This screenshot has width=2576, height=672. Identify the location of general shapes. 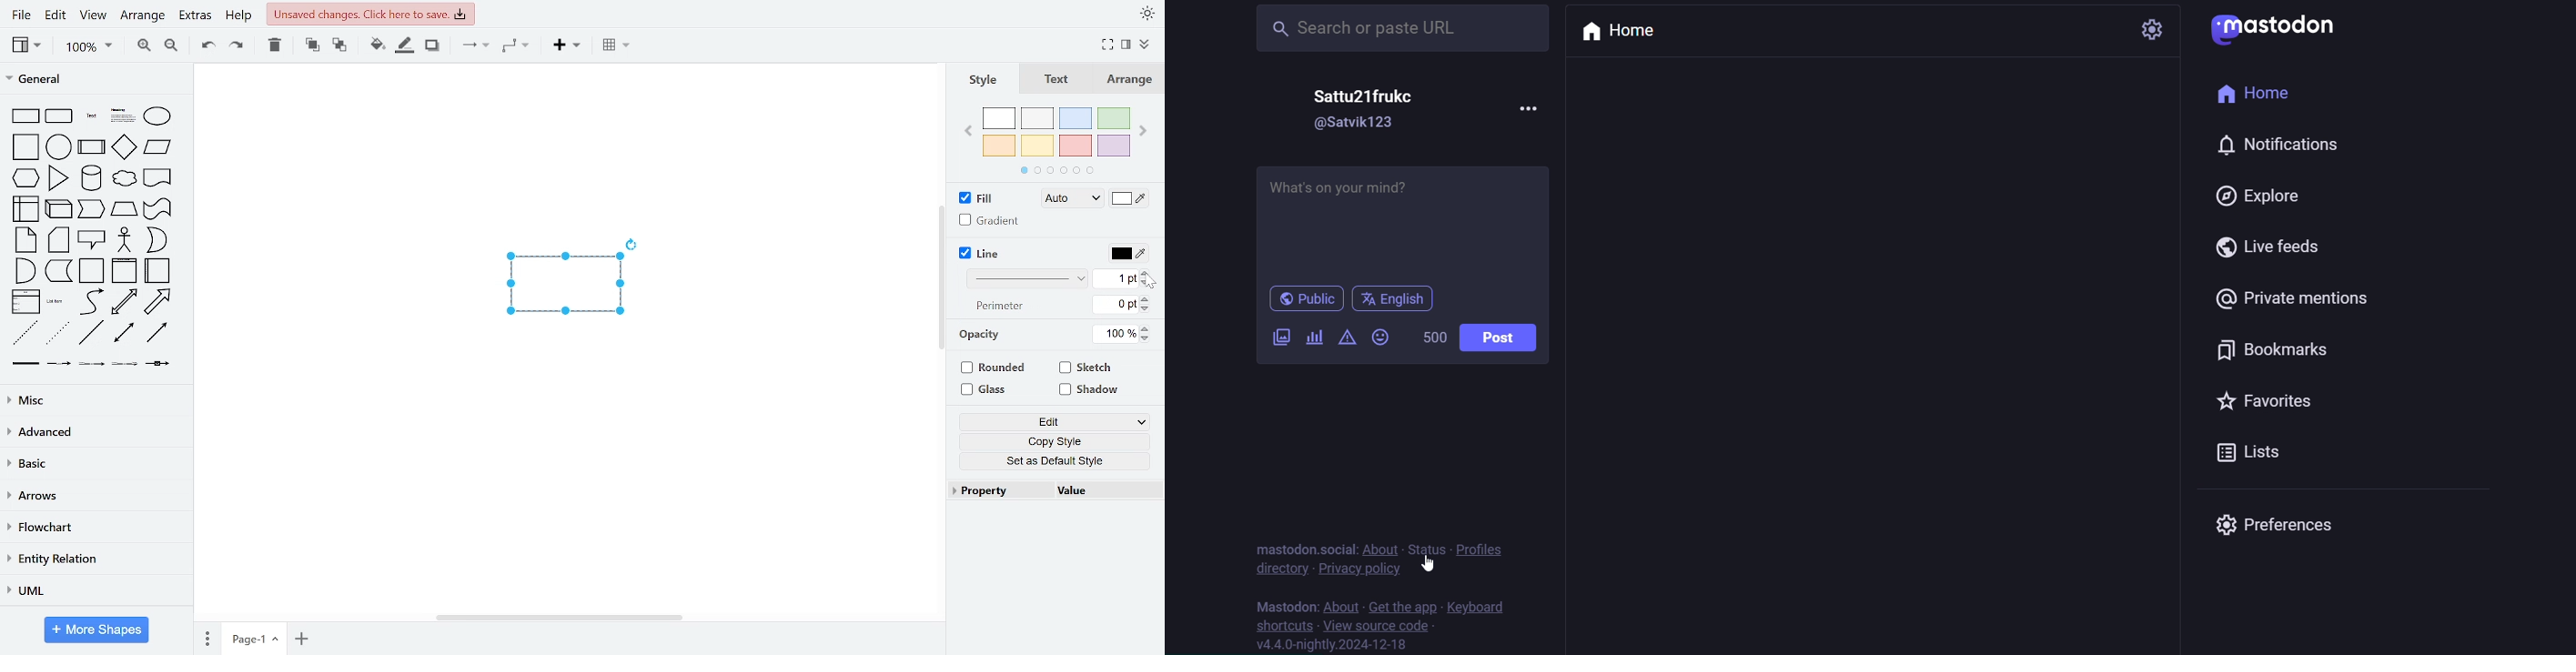
(92, 271).